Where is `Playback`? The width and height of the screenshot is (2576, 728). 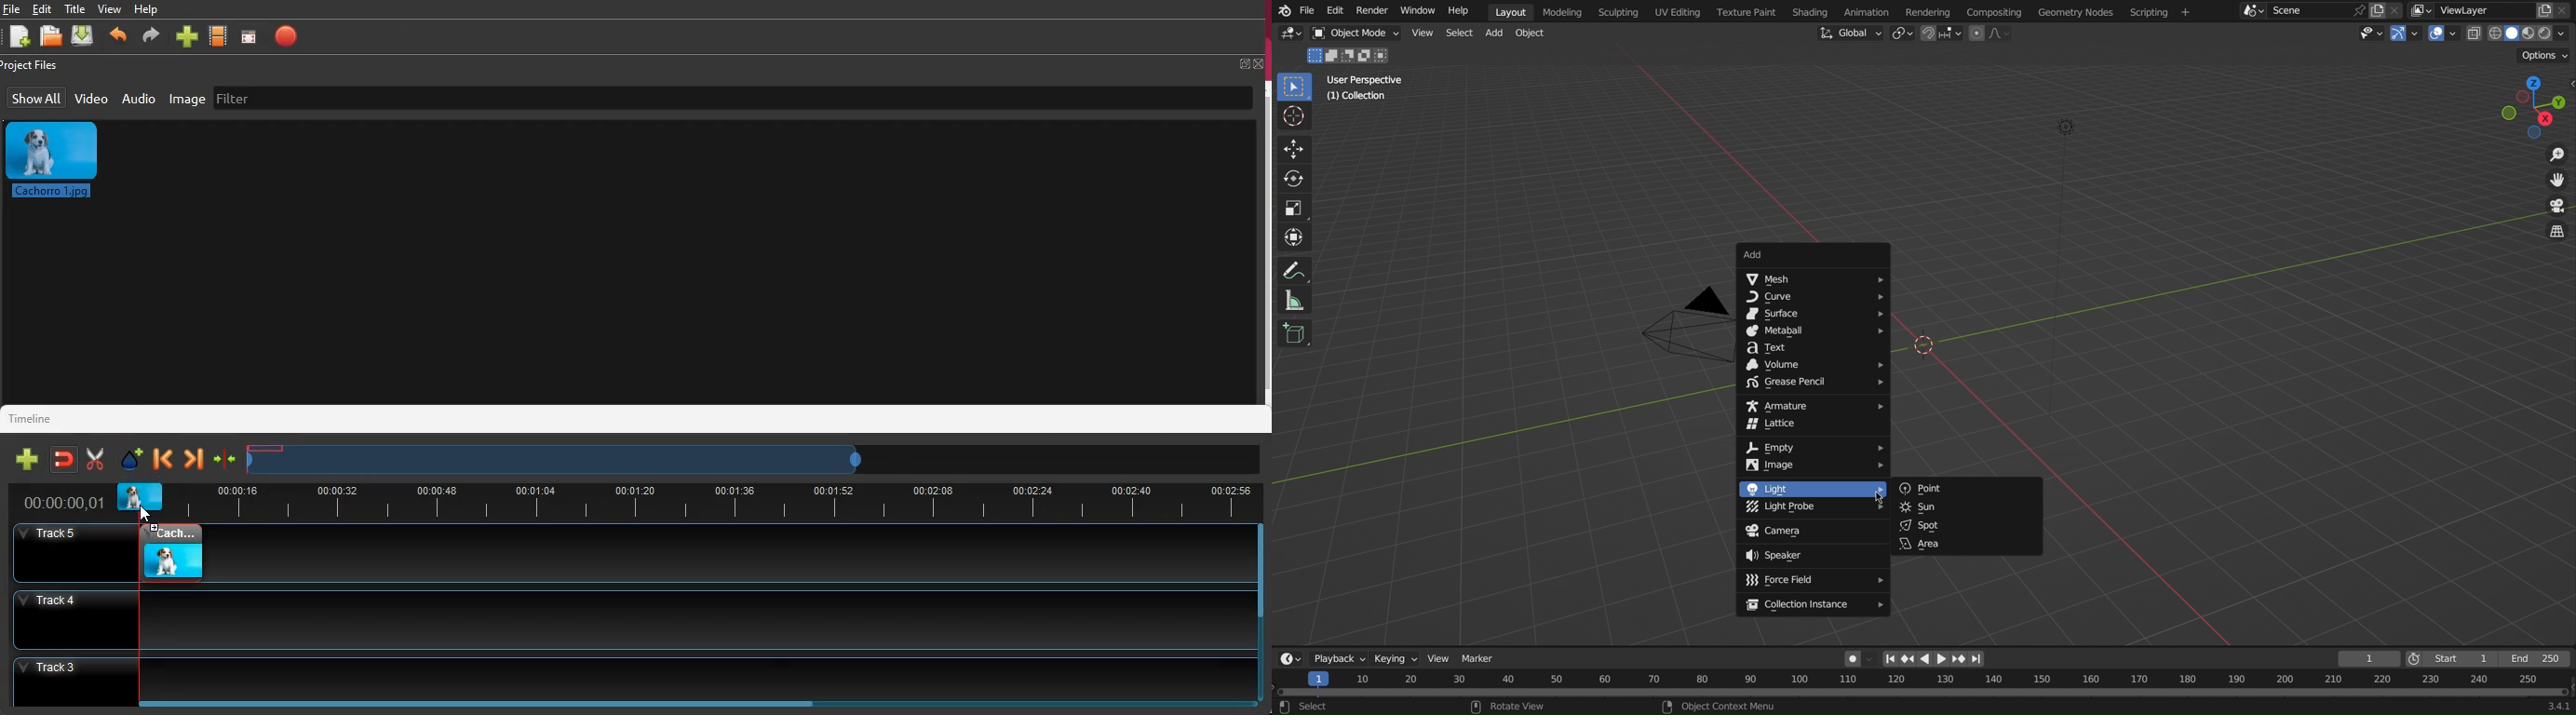 Playback is located at coordinates (1340, 657).